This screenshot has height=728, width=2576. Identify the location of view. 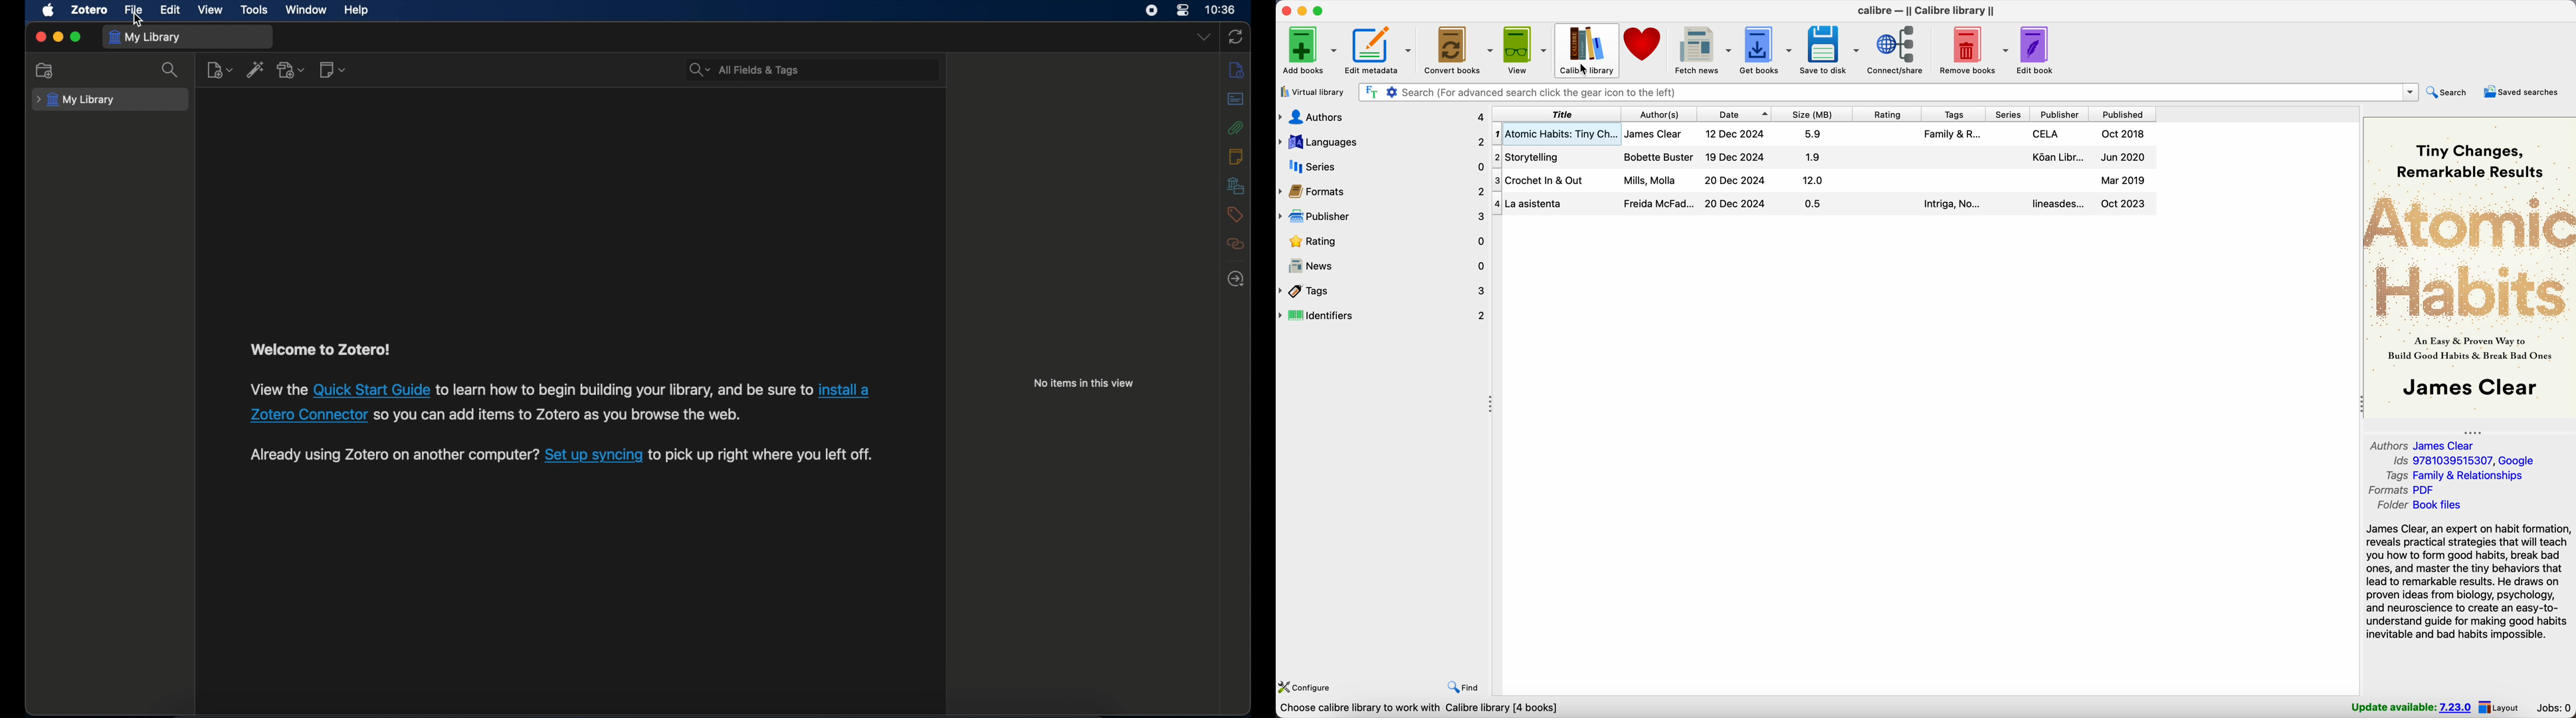
(211, 10).